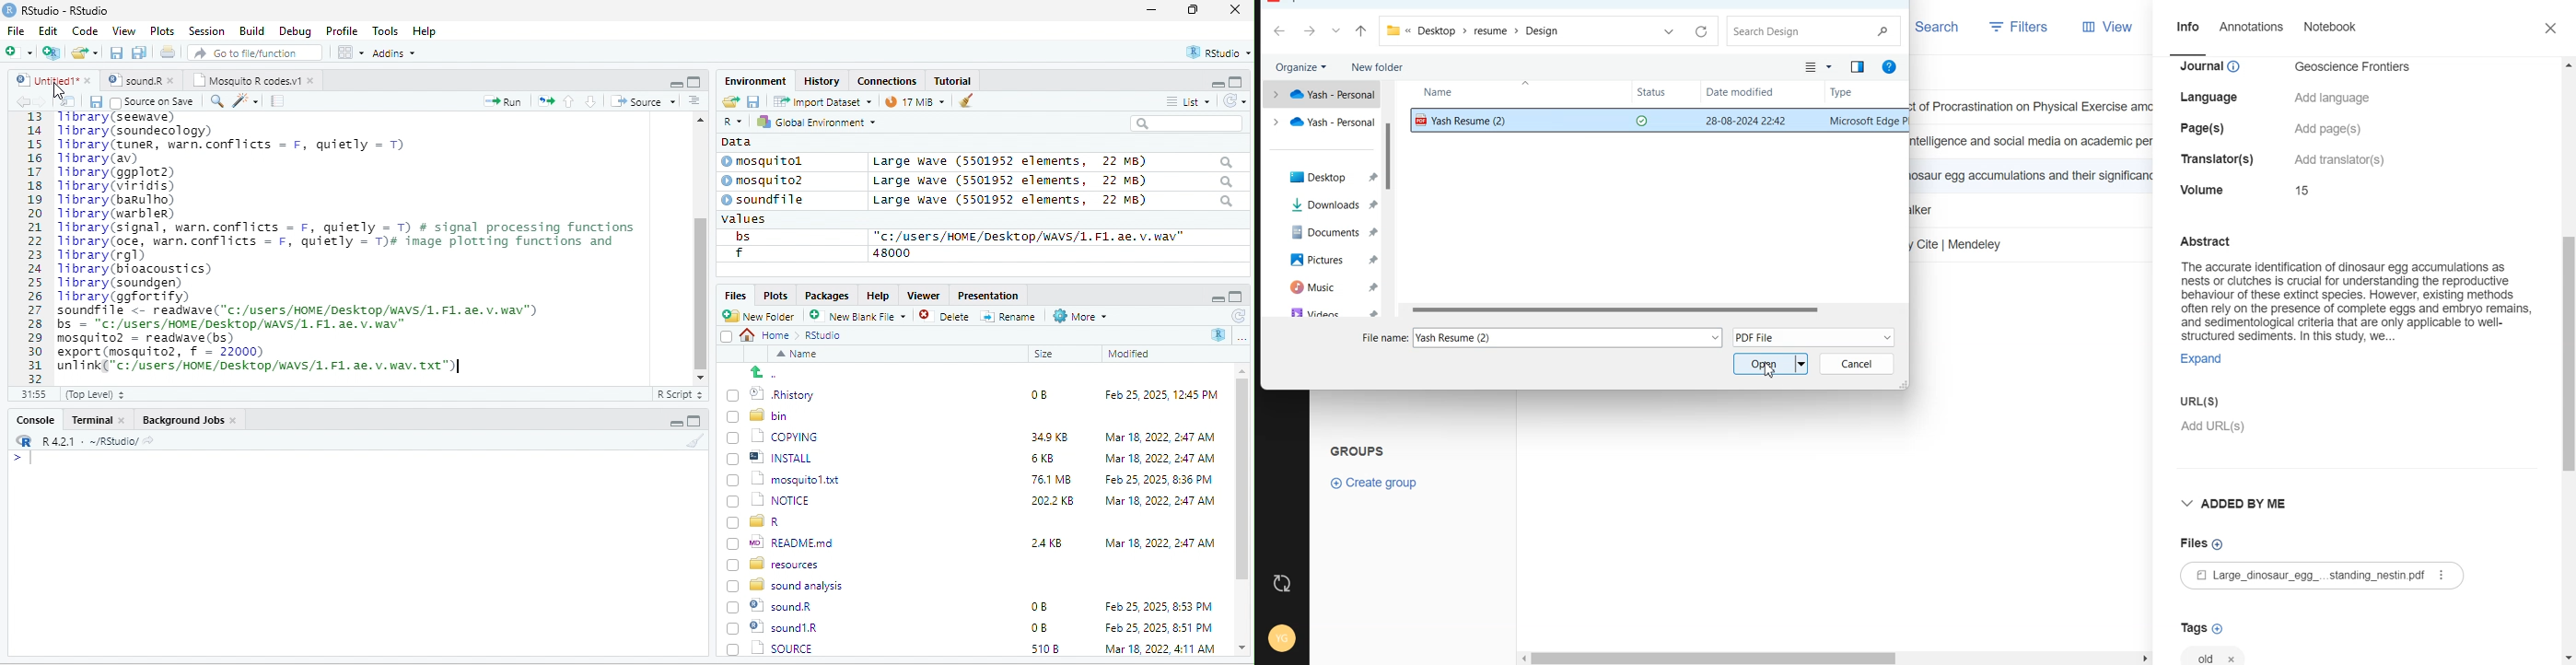 Image resolution: width=2576 pixels, height=672 pixels. What do you see at coordinates (2306, 189) in the screenshot?
I see `details` at bounding box center [2306, 189].